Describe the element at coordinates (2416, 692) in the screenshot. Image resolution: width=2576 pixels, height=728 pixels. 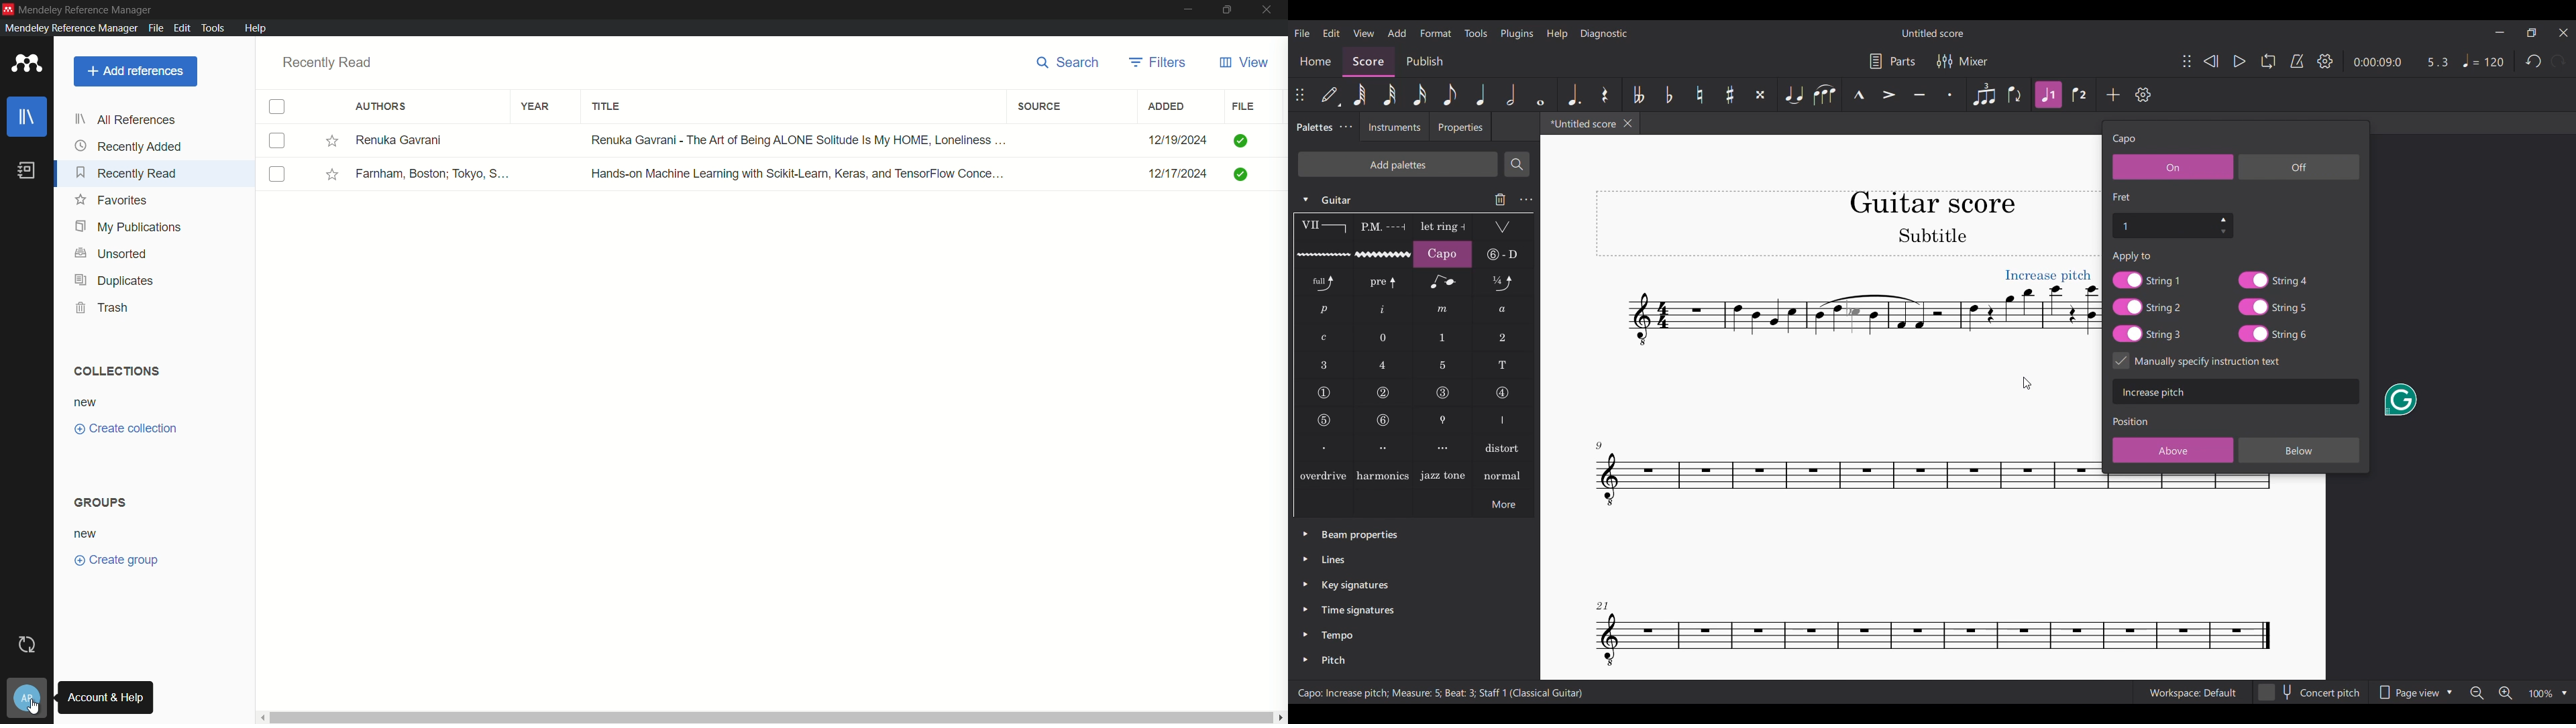
I see `Page view options` at that location.